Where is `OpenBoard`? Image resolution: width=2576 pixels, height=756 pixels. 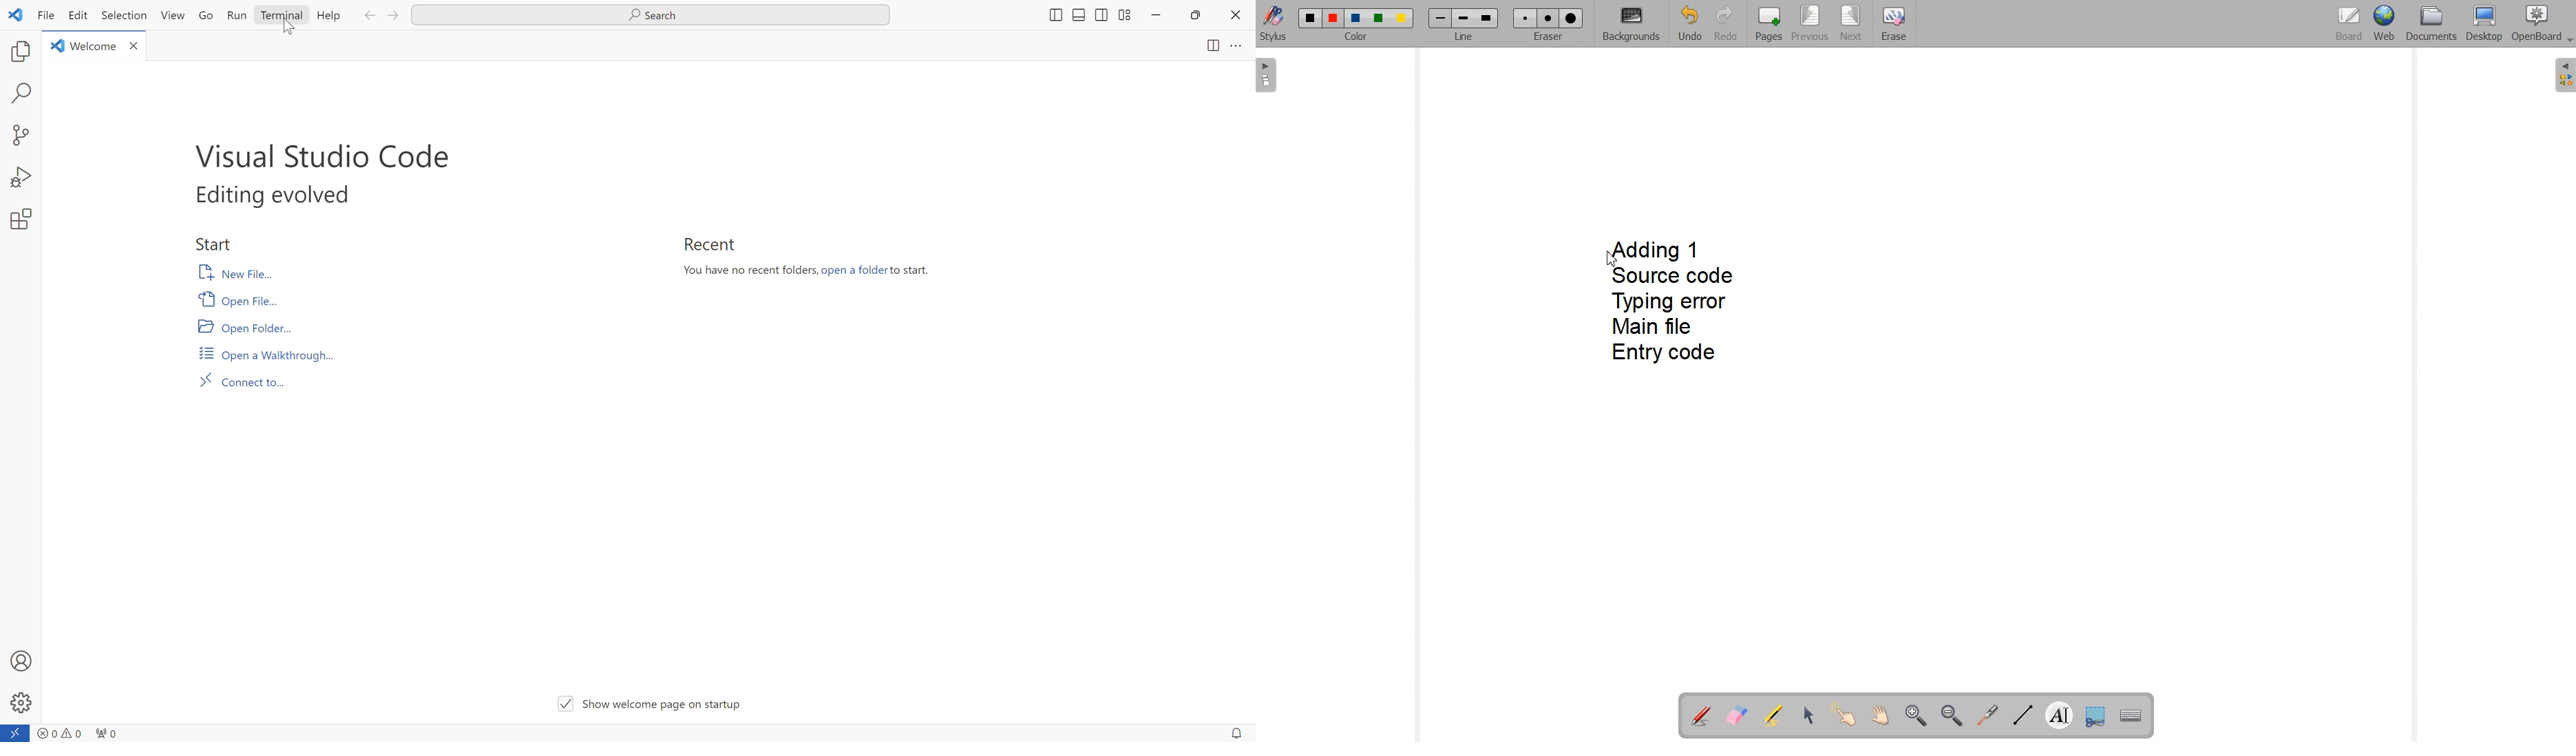 OpenBoard is located at coordinates (2544, 24).